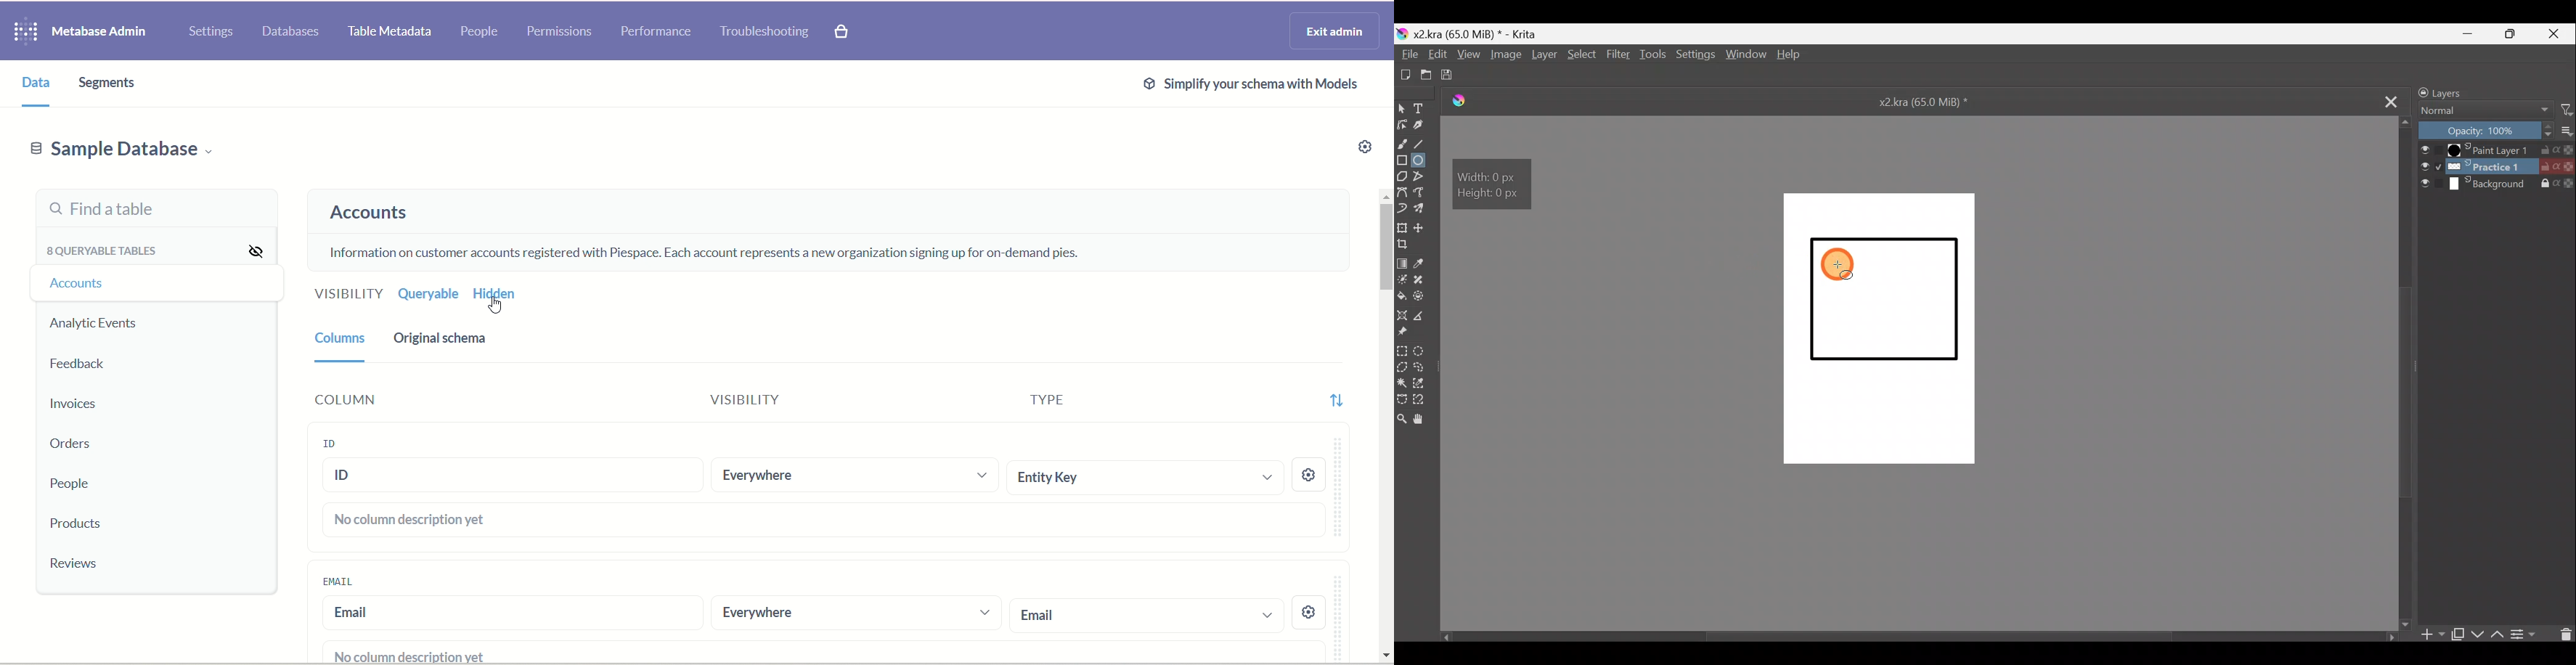 The width and height of the screenshot is (2576, 672). What do you see at coordinates (1420, 108) in the screenshot?
I see `Text tool` at bounding box center [1420, 108].